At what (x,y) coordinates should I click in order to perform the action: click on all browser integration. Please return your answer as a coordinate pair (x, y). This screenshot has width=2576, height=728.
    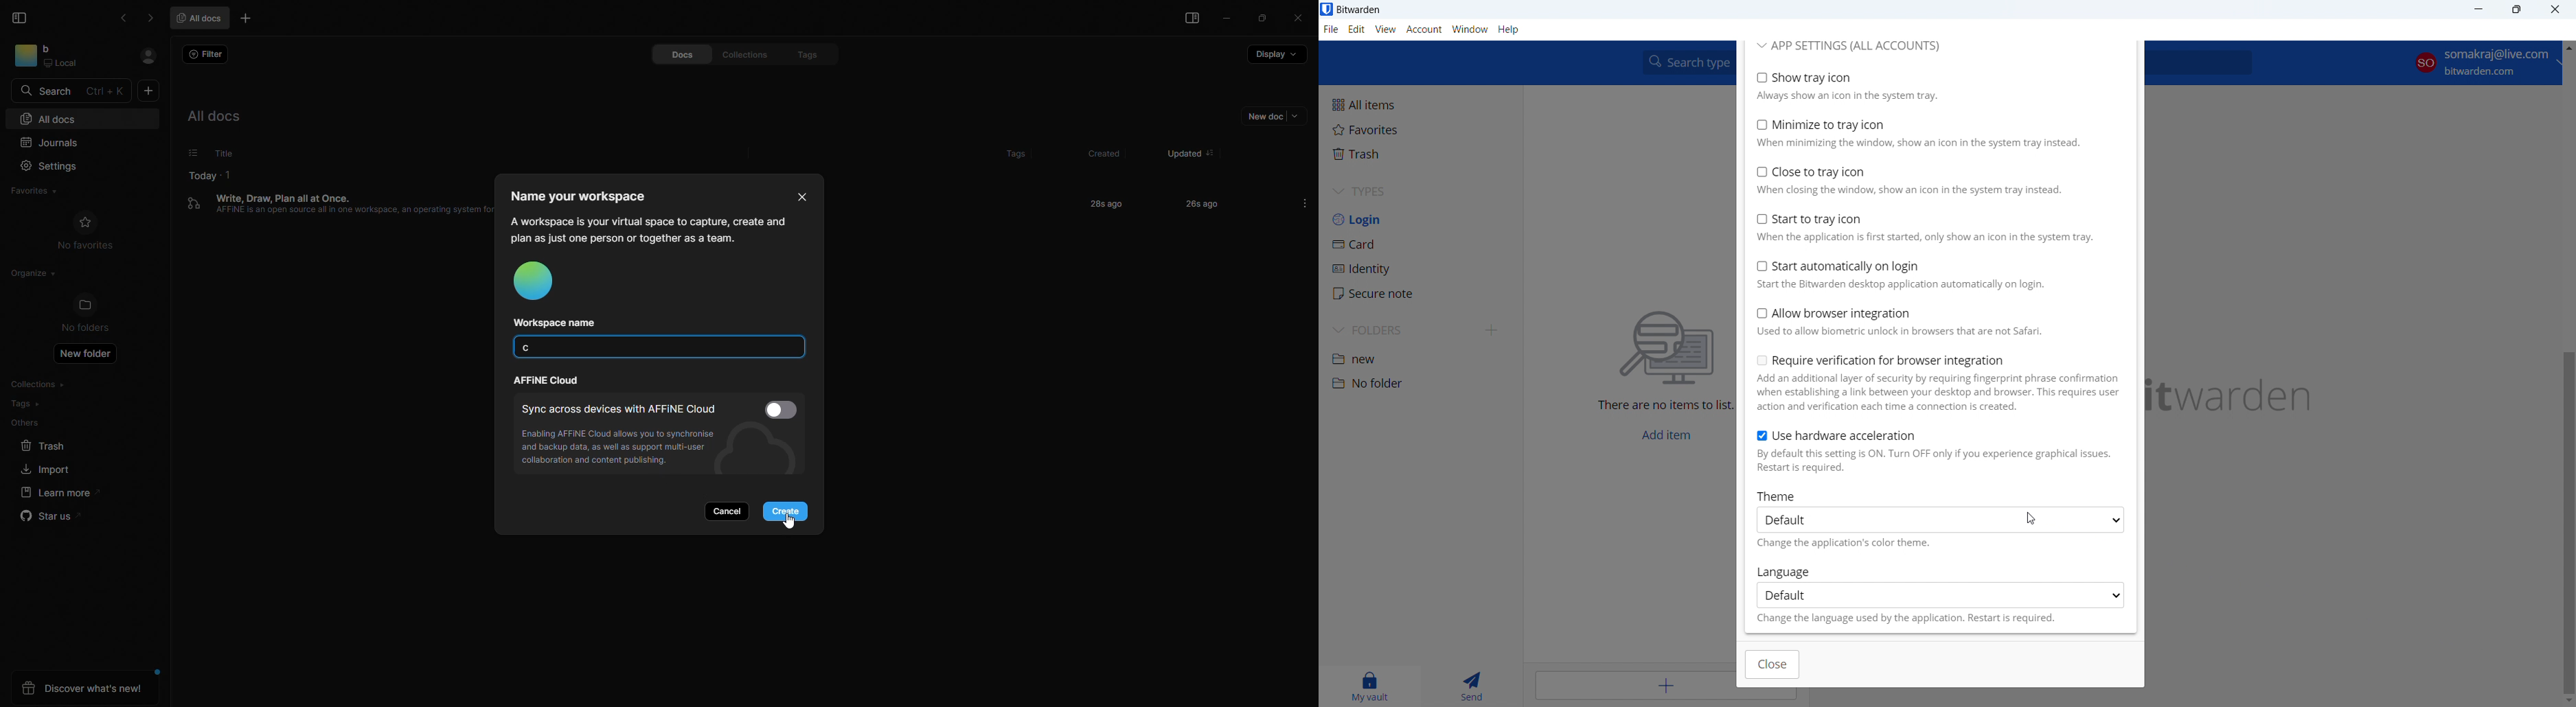
    Looking at the image, I should click on (1937, 321).